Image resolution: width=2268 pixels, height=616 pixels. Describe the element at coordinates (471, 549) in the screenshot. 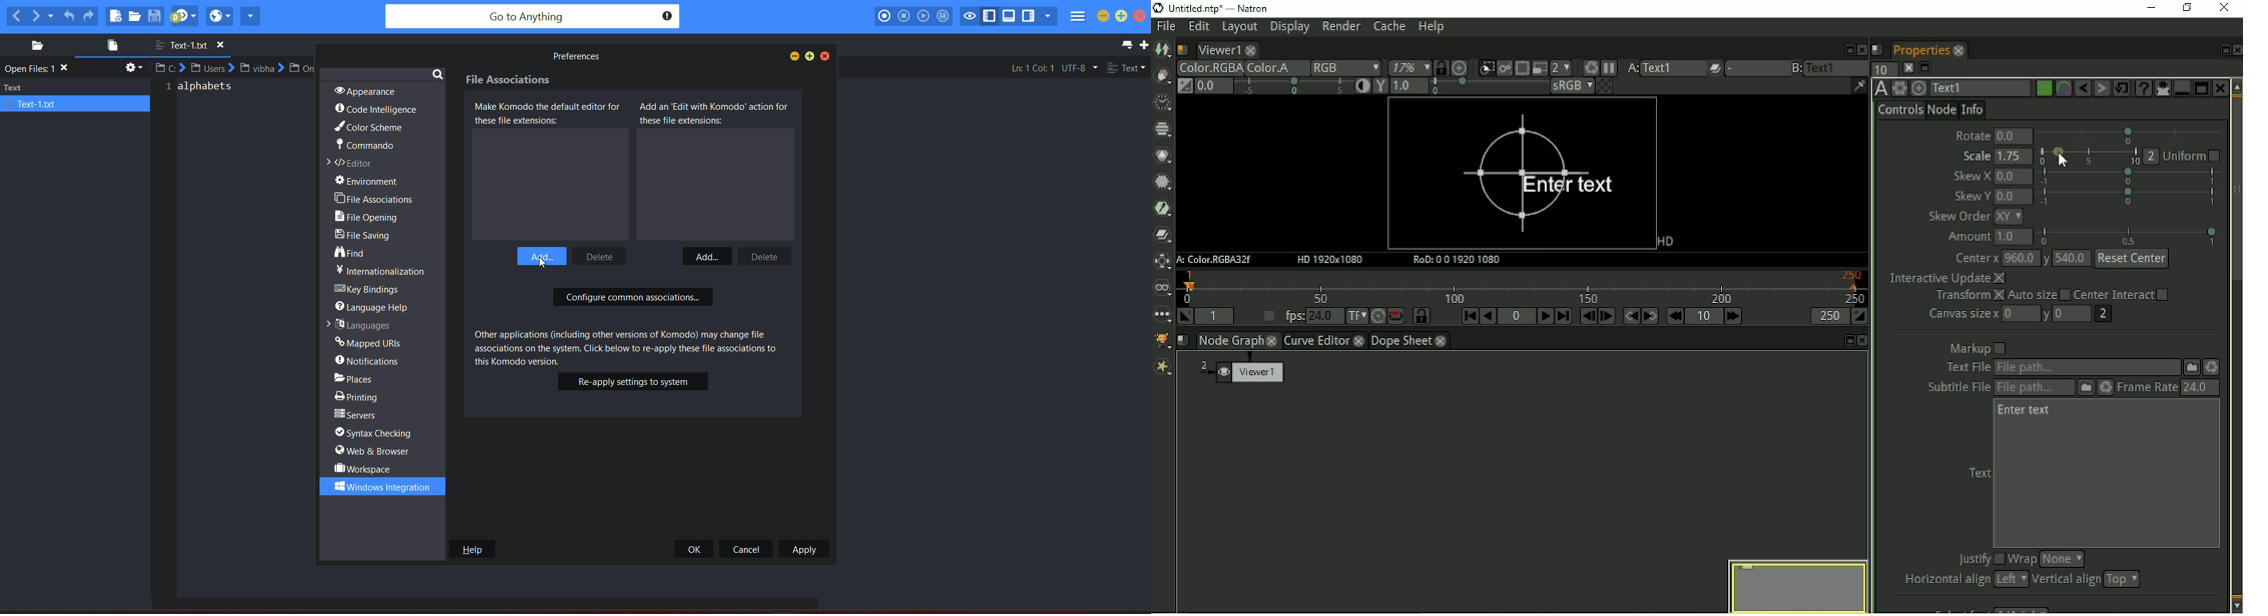

I see `help` at that location.